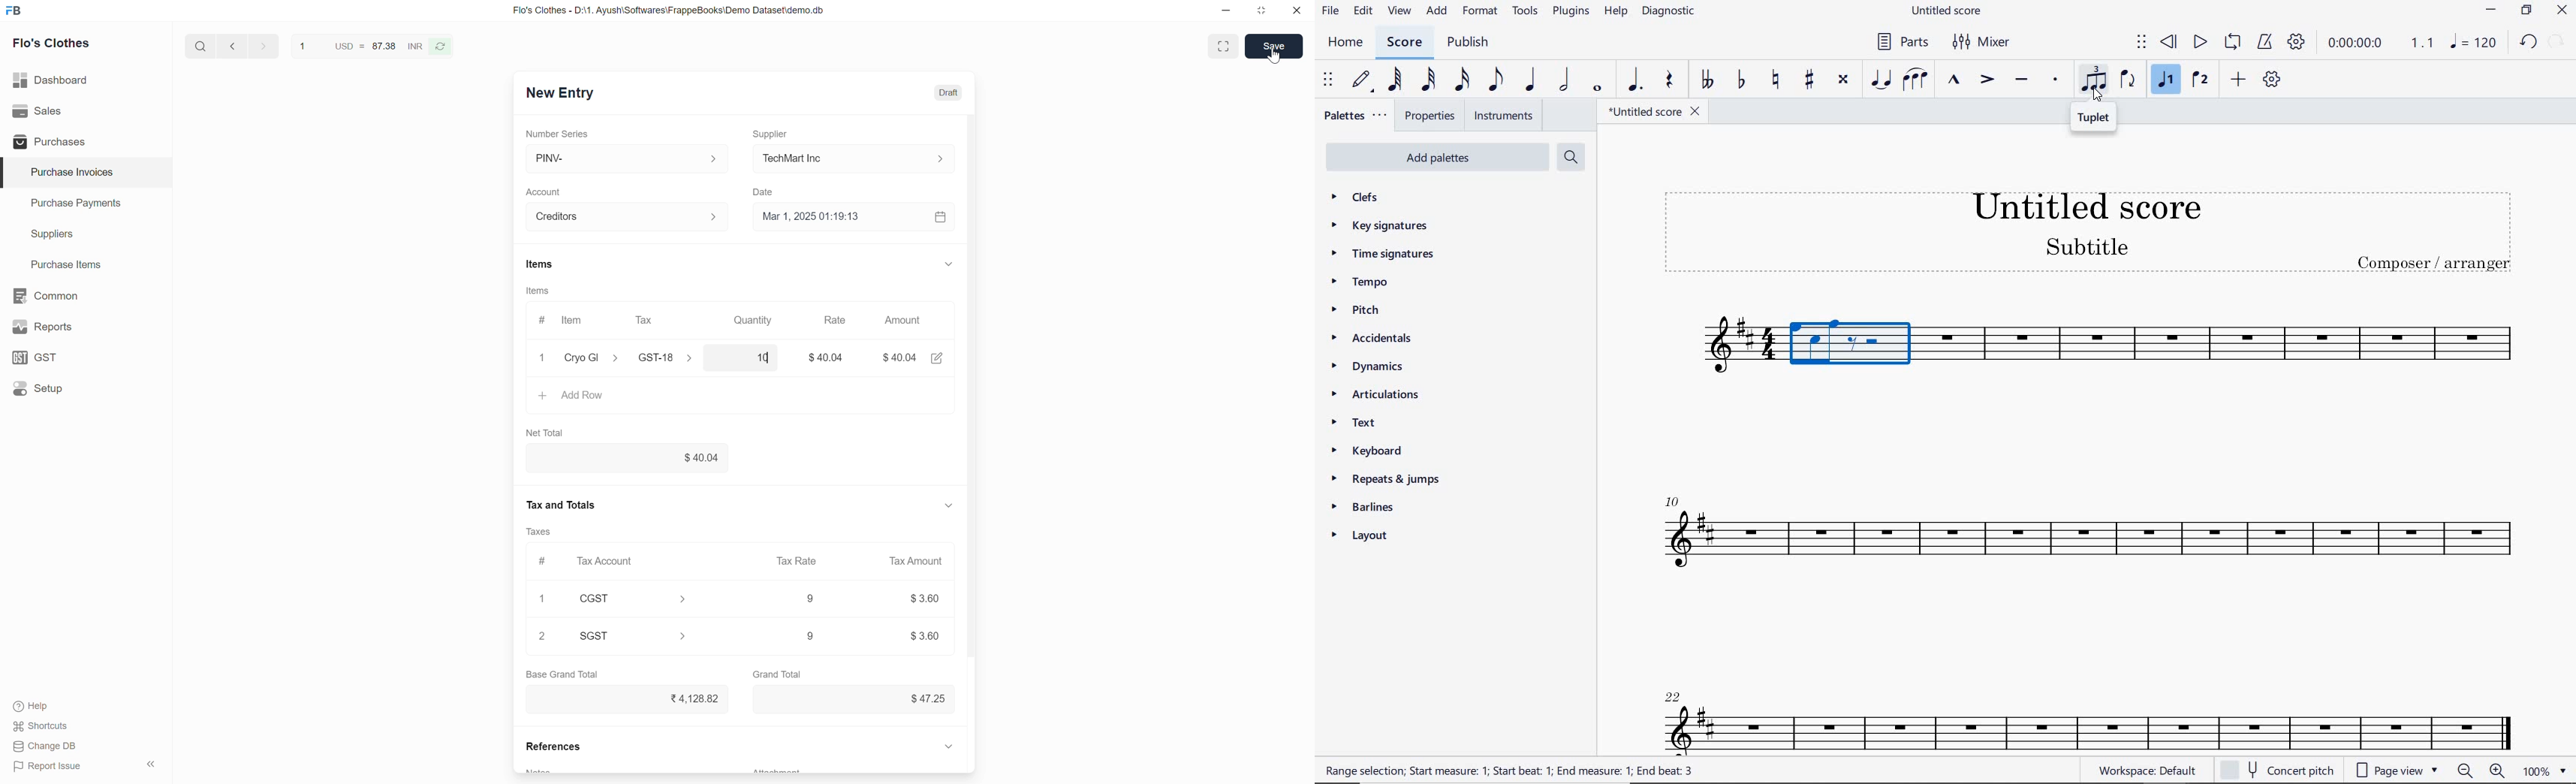  Describe the element at coordinates (52, 78) in the screenshot. I see `Dashboard` at that location.